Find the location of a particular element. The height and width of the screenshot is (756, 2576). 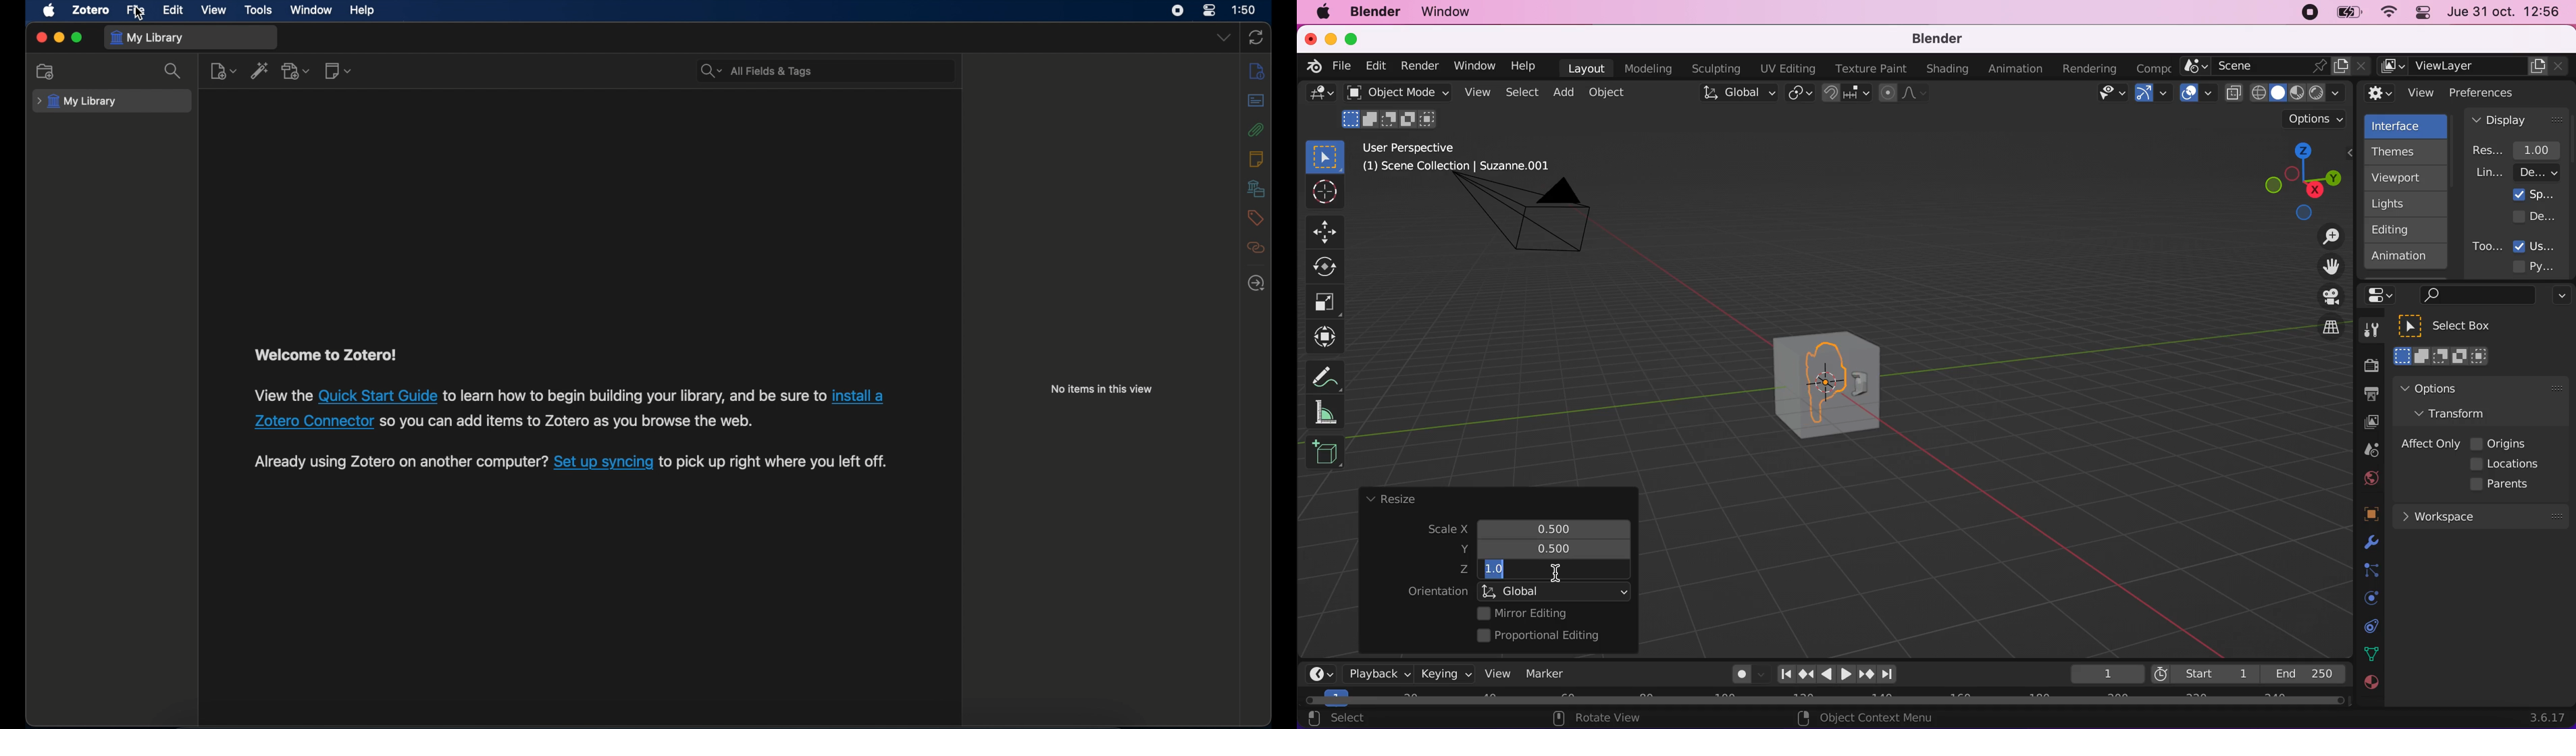

keying is located at coordinates (1444, 674).